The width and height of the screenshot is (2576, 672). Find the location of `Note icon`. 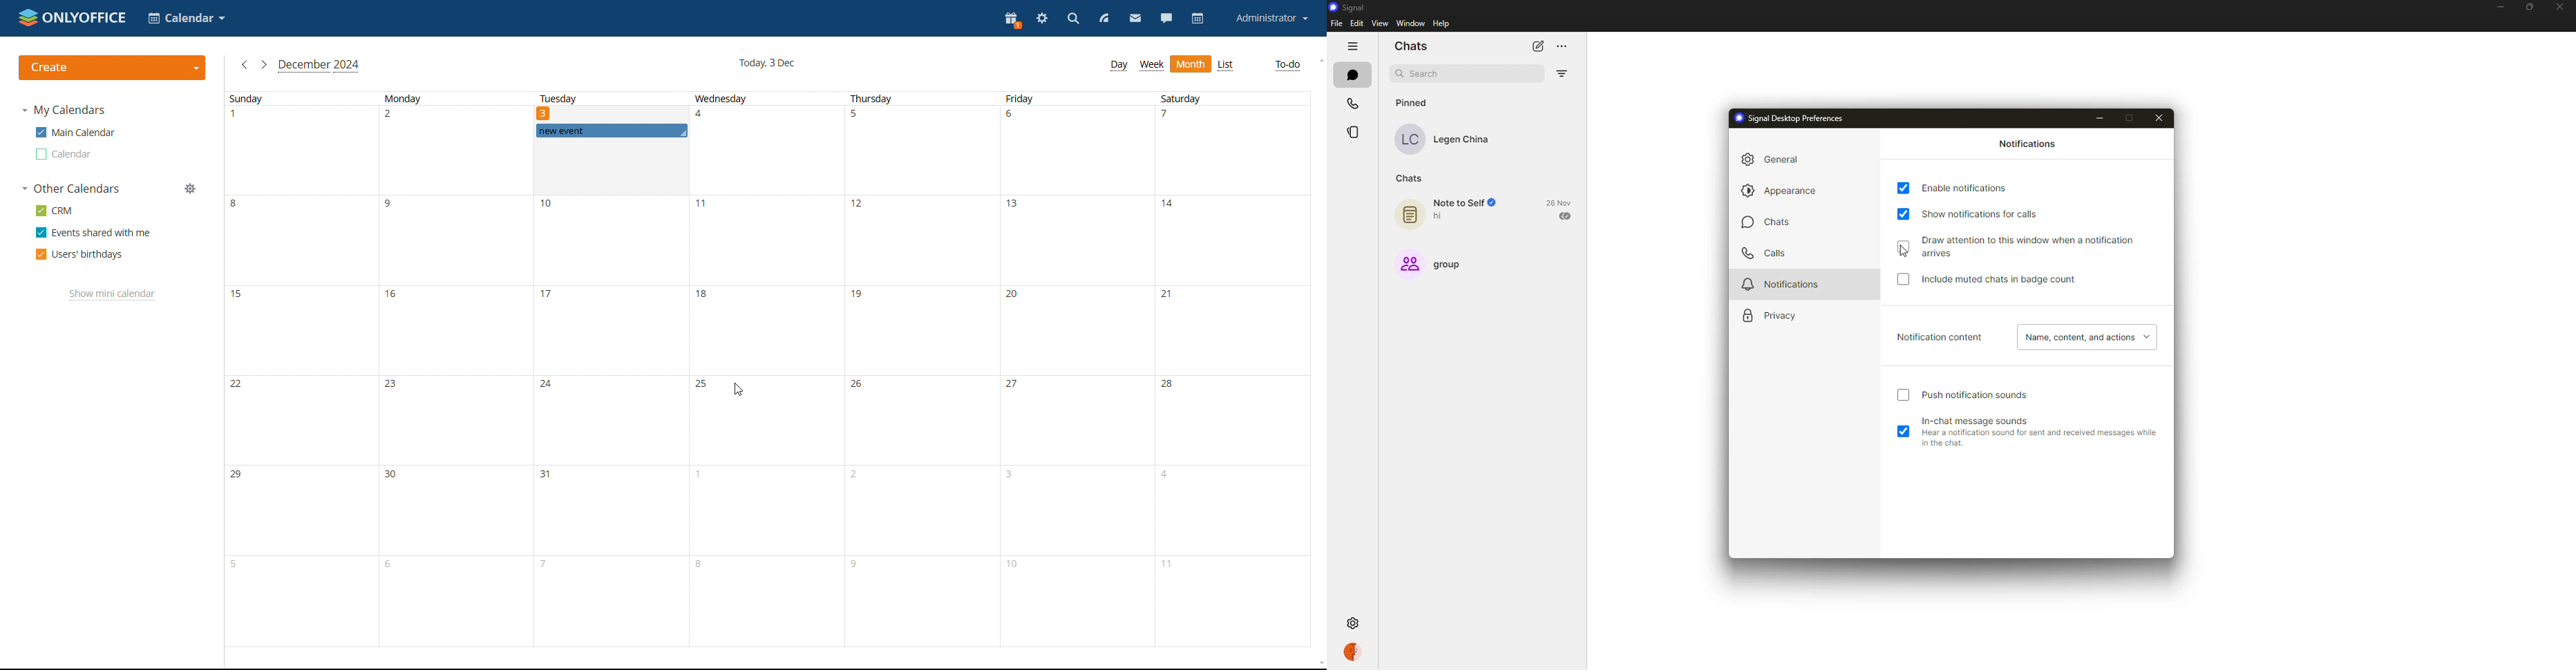

Note icon is located at coordinates (1409, 212).